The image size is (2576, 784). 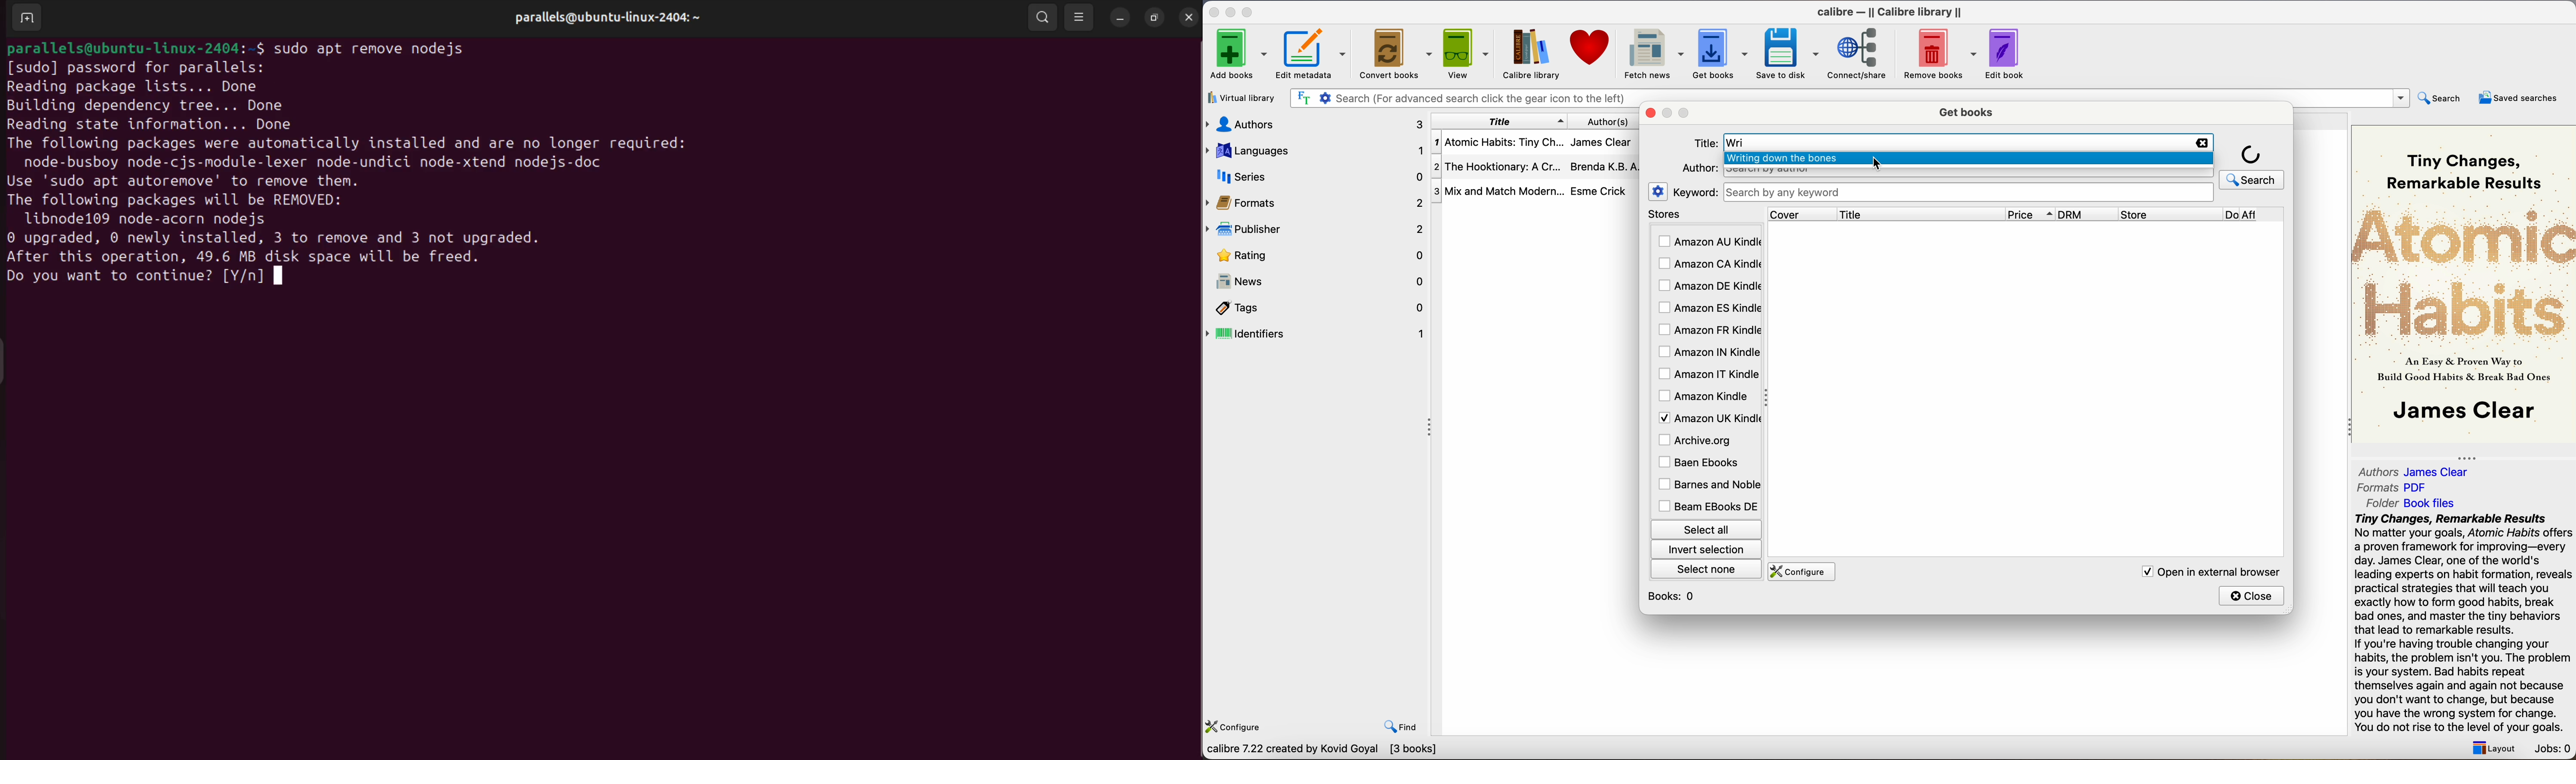 What do you see at coordinates (1697, 440) in the screenshot?
I see `archieve.org` at bounding box center [1697, 440].